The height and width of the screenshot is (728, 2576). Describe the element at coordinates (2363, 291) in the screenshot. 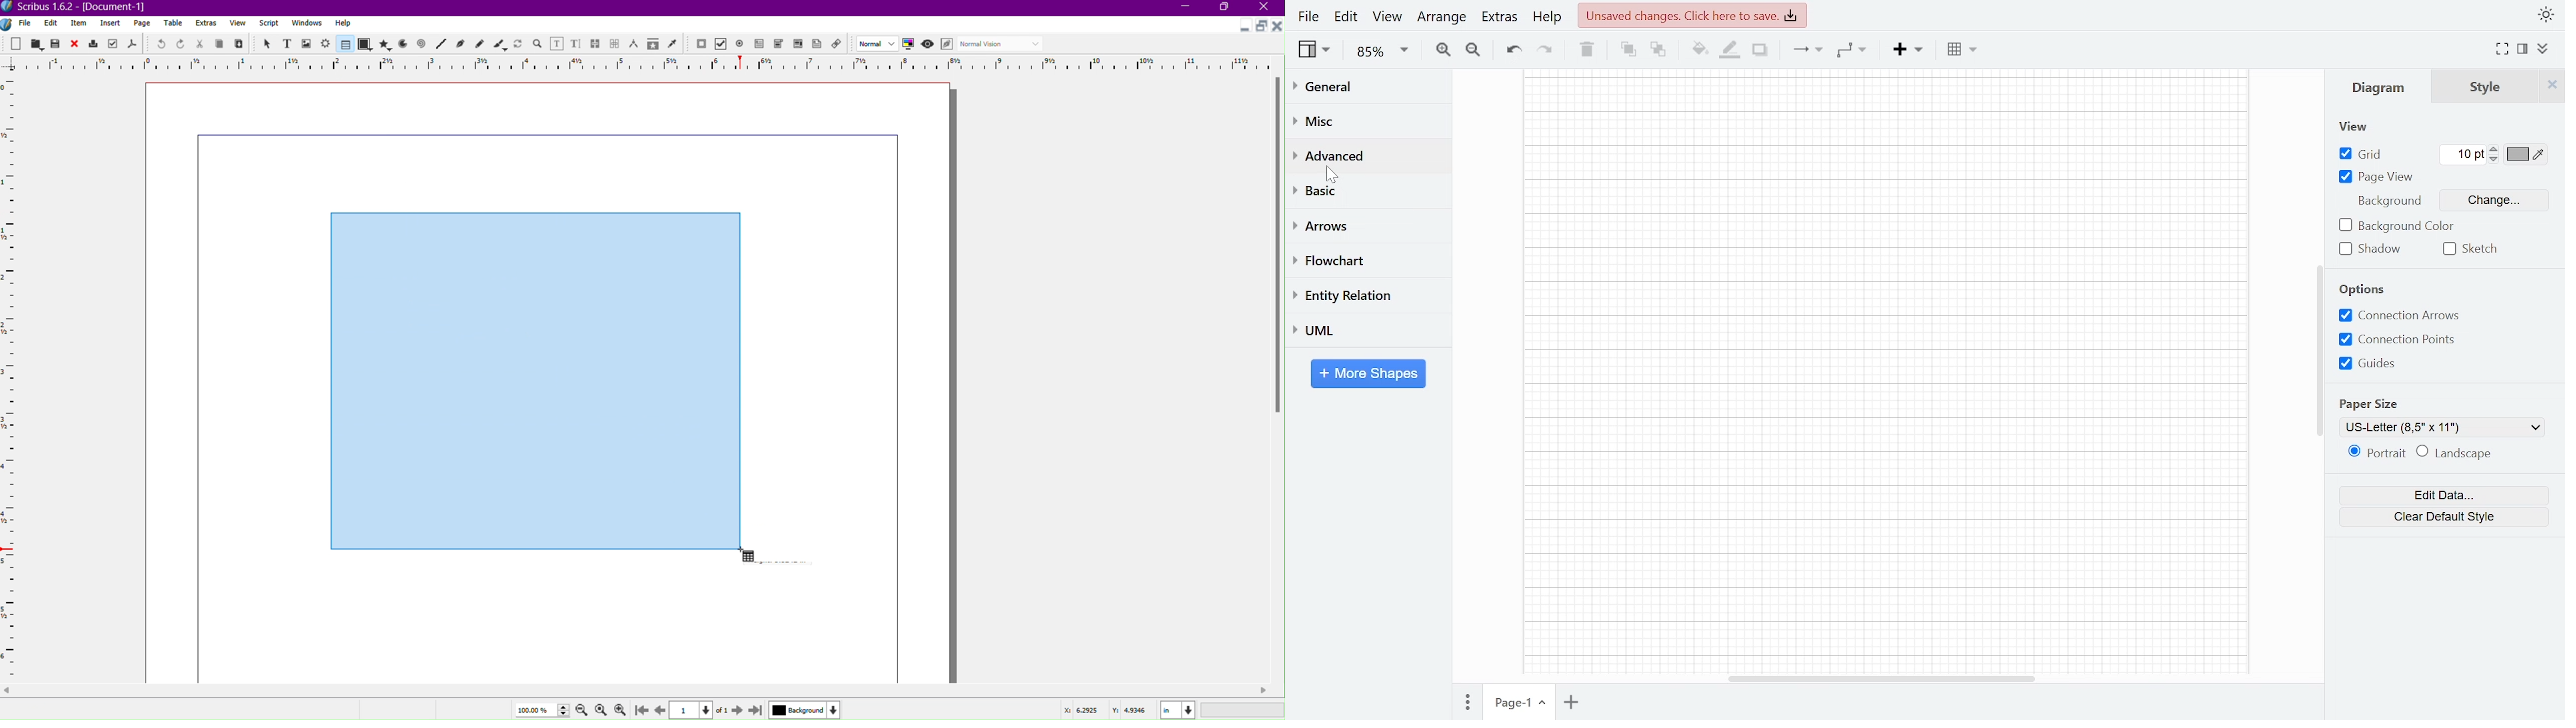

I see `Options` at that location.